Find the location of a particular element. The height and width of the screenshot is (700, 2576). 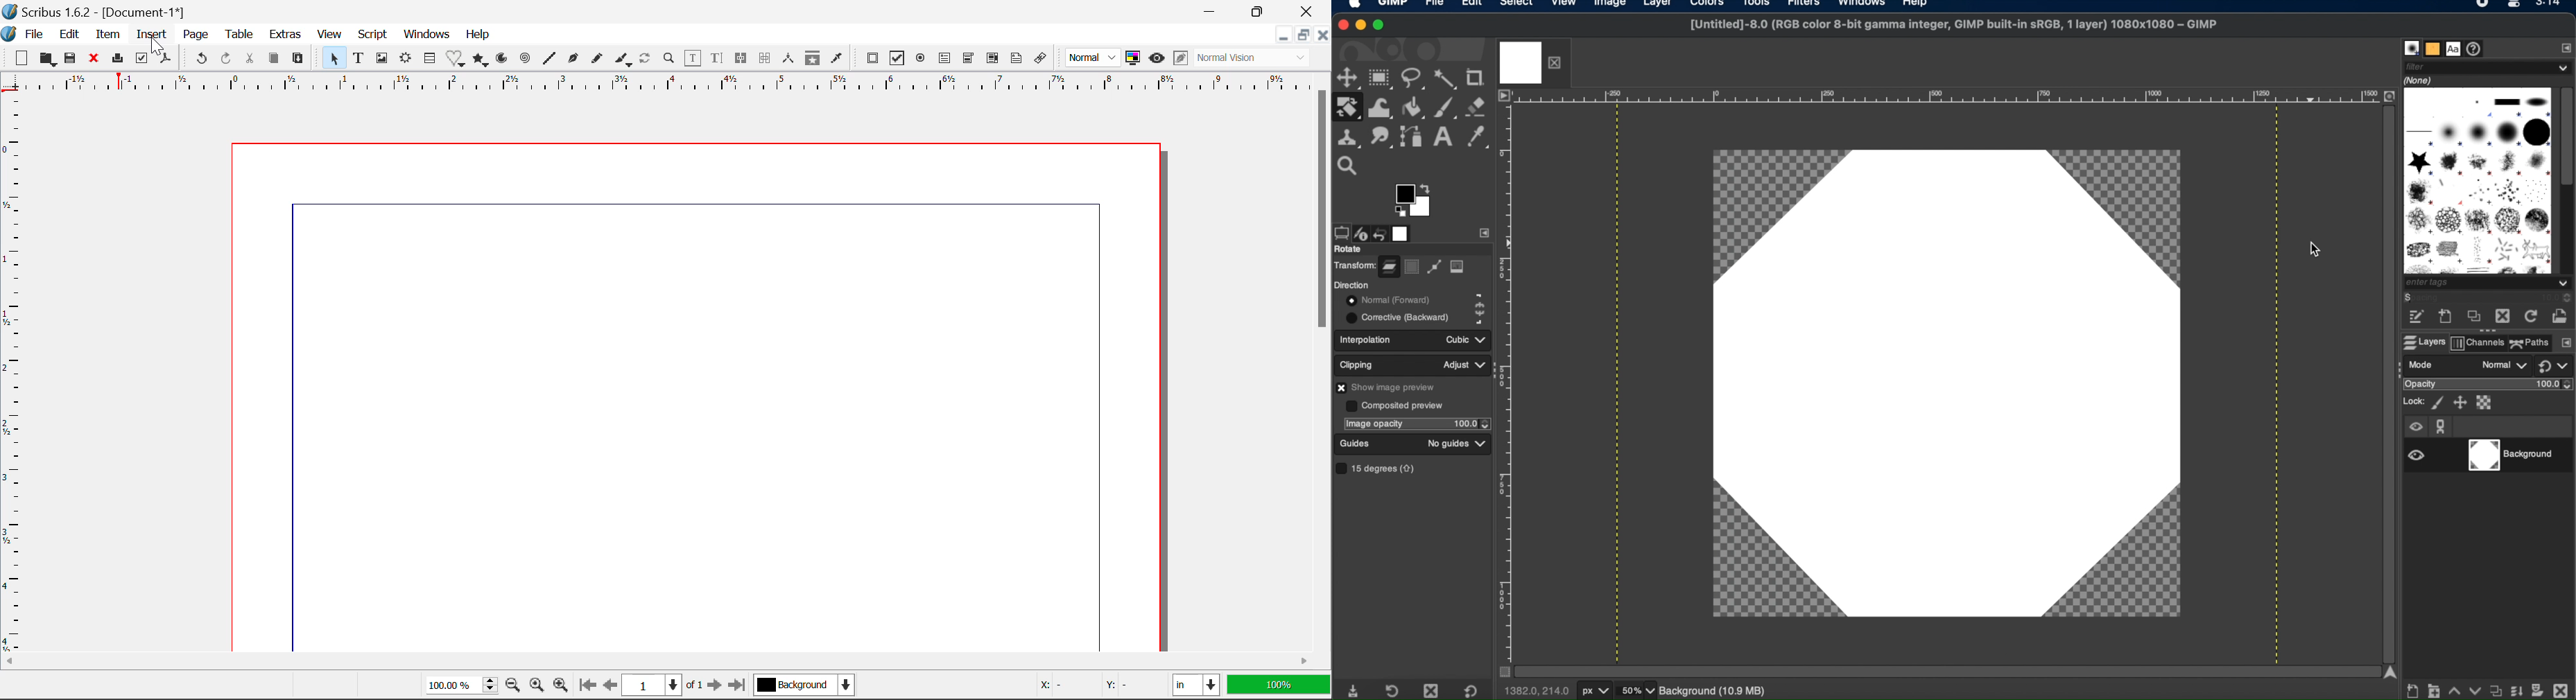

time is located at coordinates (2550, 7).